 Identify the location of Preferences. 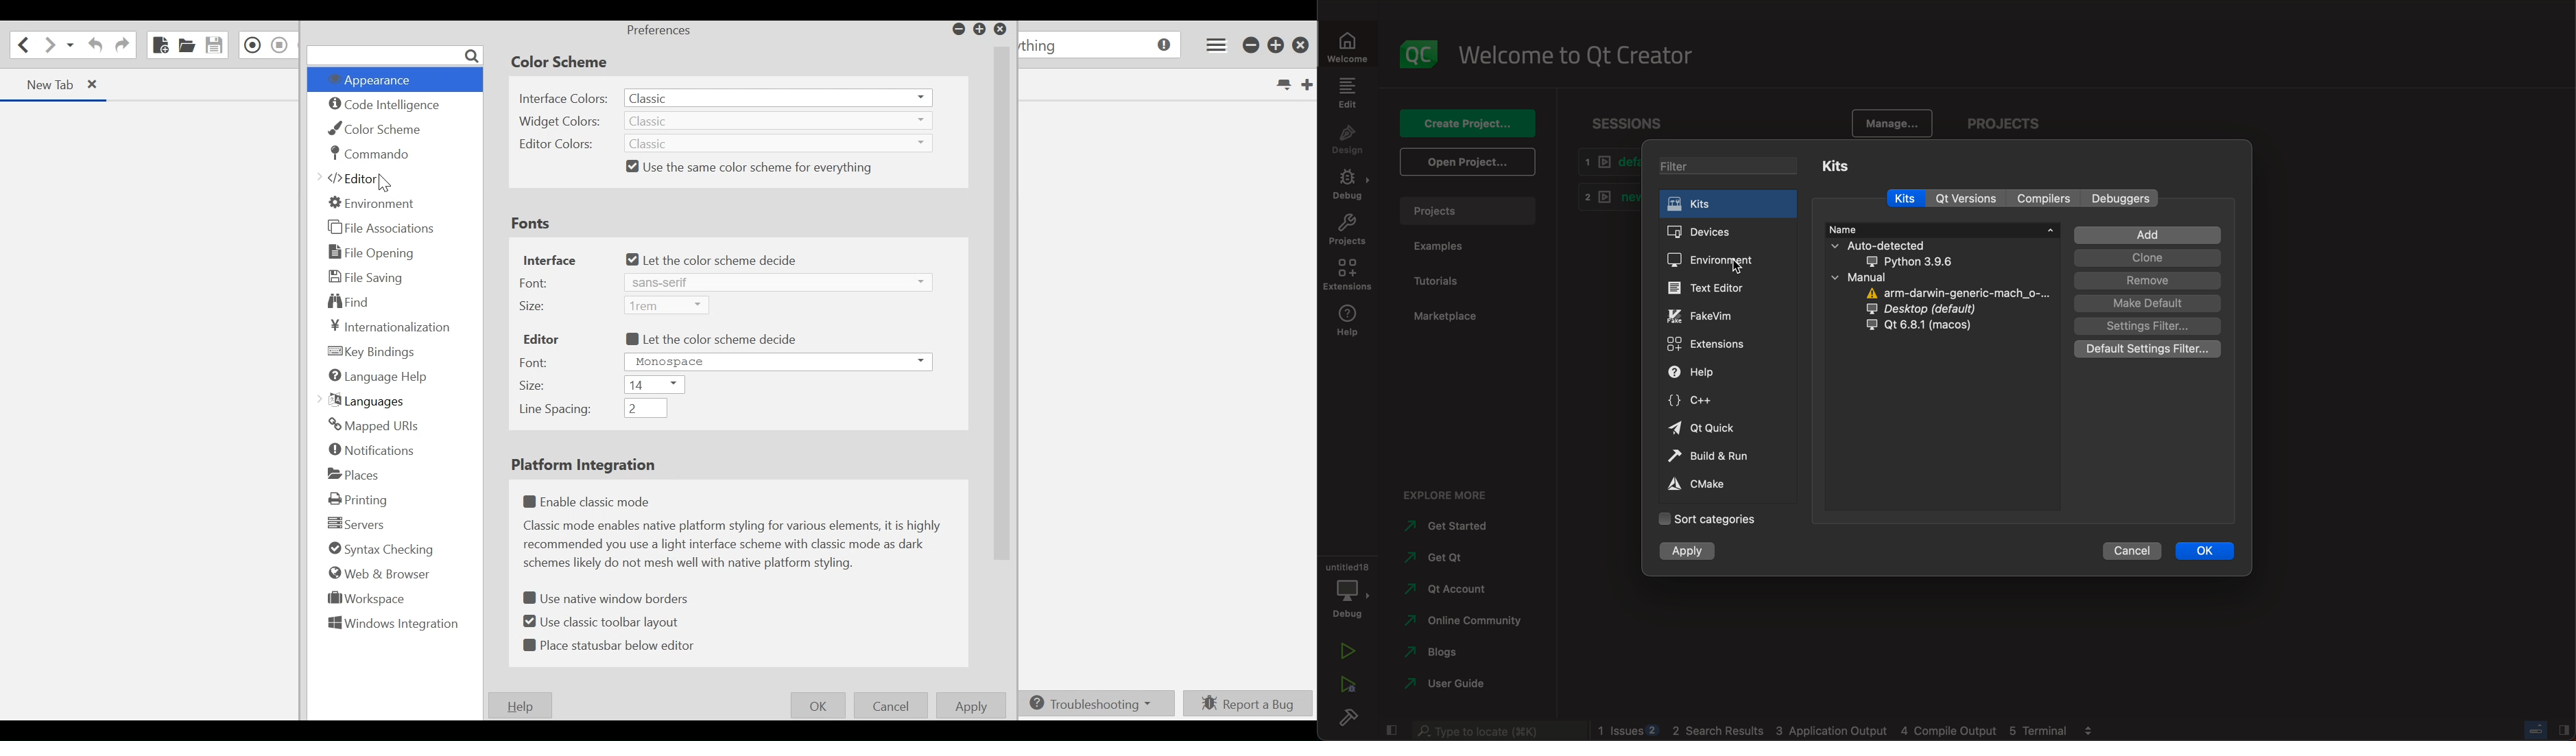
(658, 32).